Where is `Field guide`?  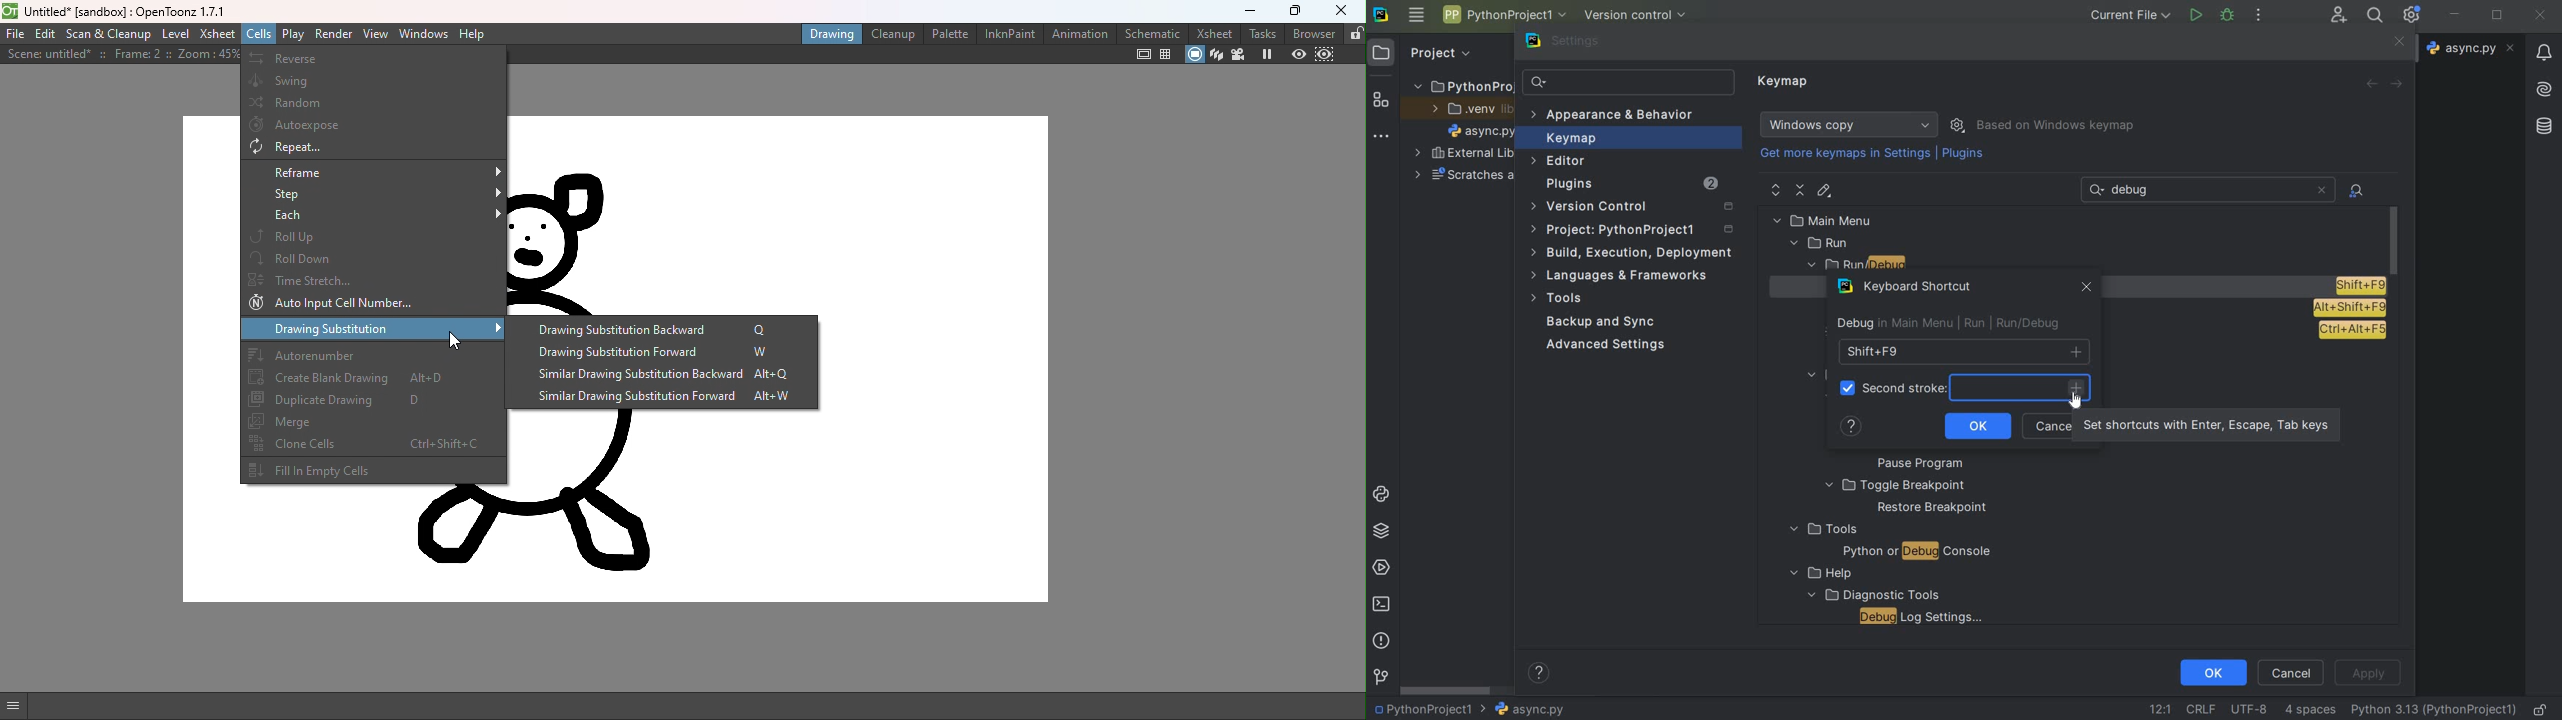
Field guide is located at coordinates (1168, 54).